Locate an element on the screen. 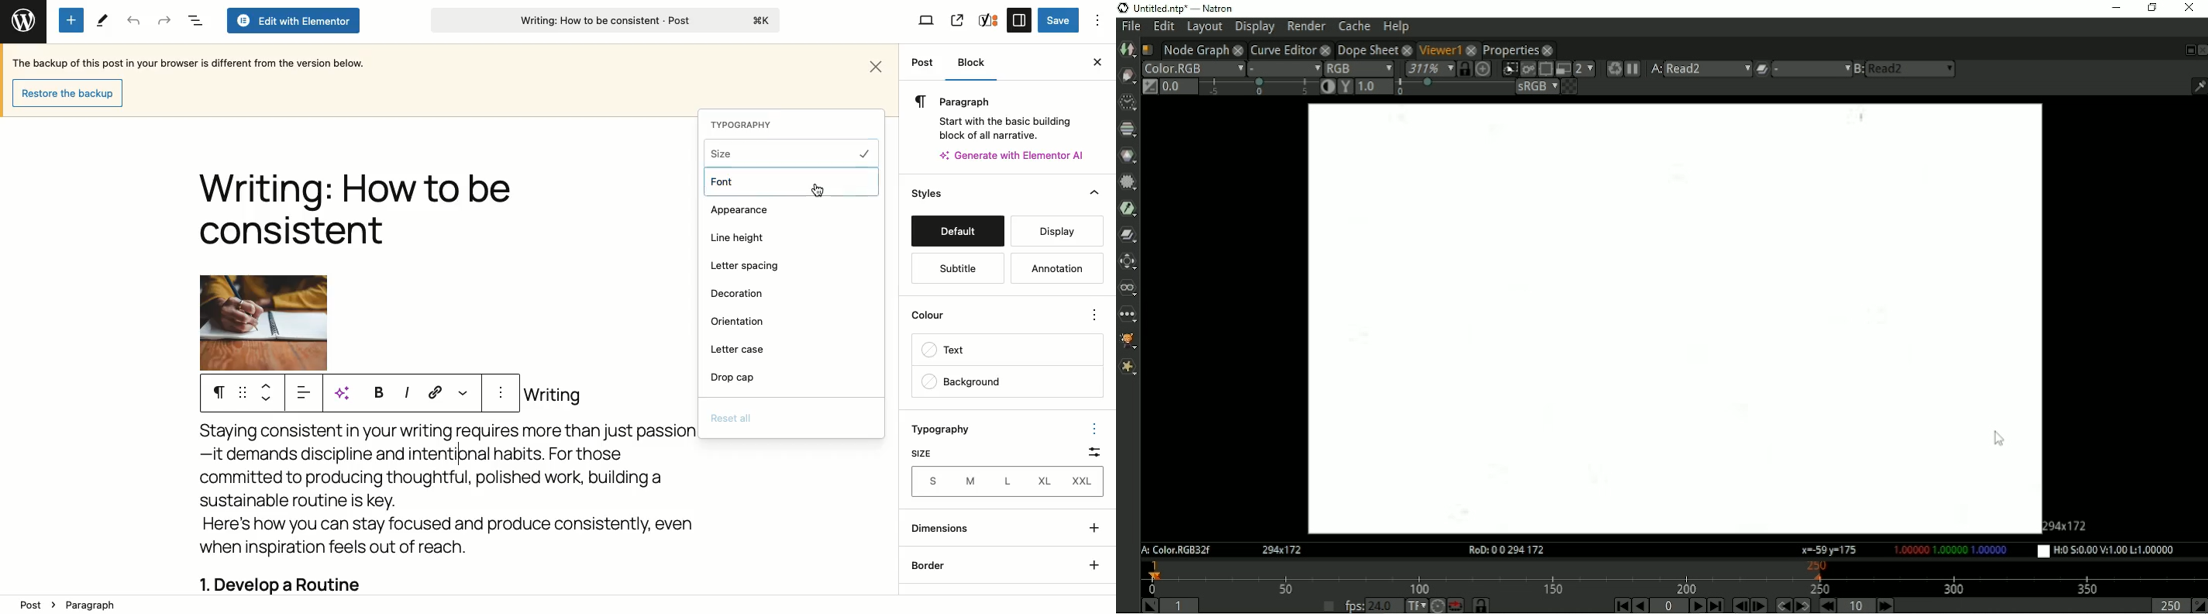 Image resolution: width=2212 pixels, height=616 pixels. Backup text is located at coordinates (191, 62).